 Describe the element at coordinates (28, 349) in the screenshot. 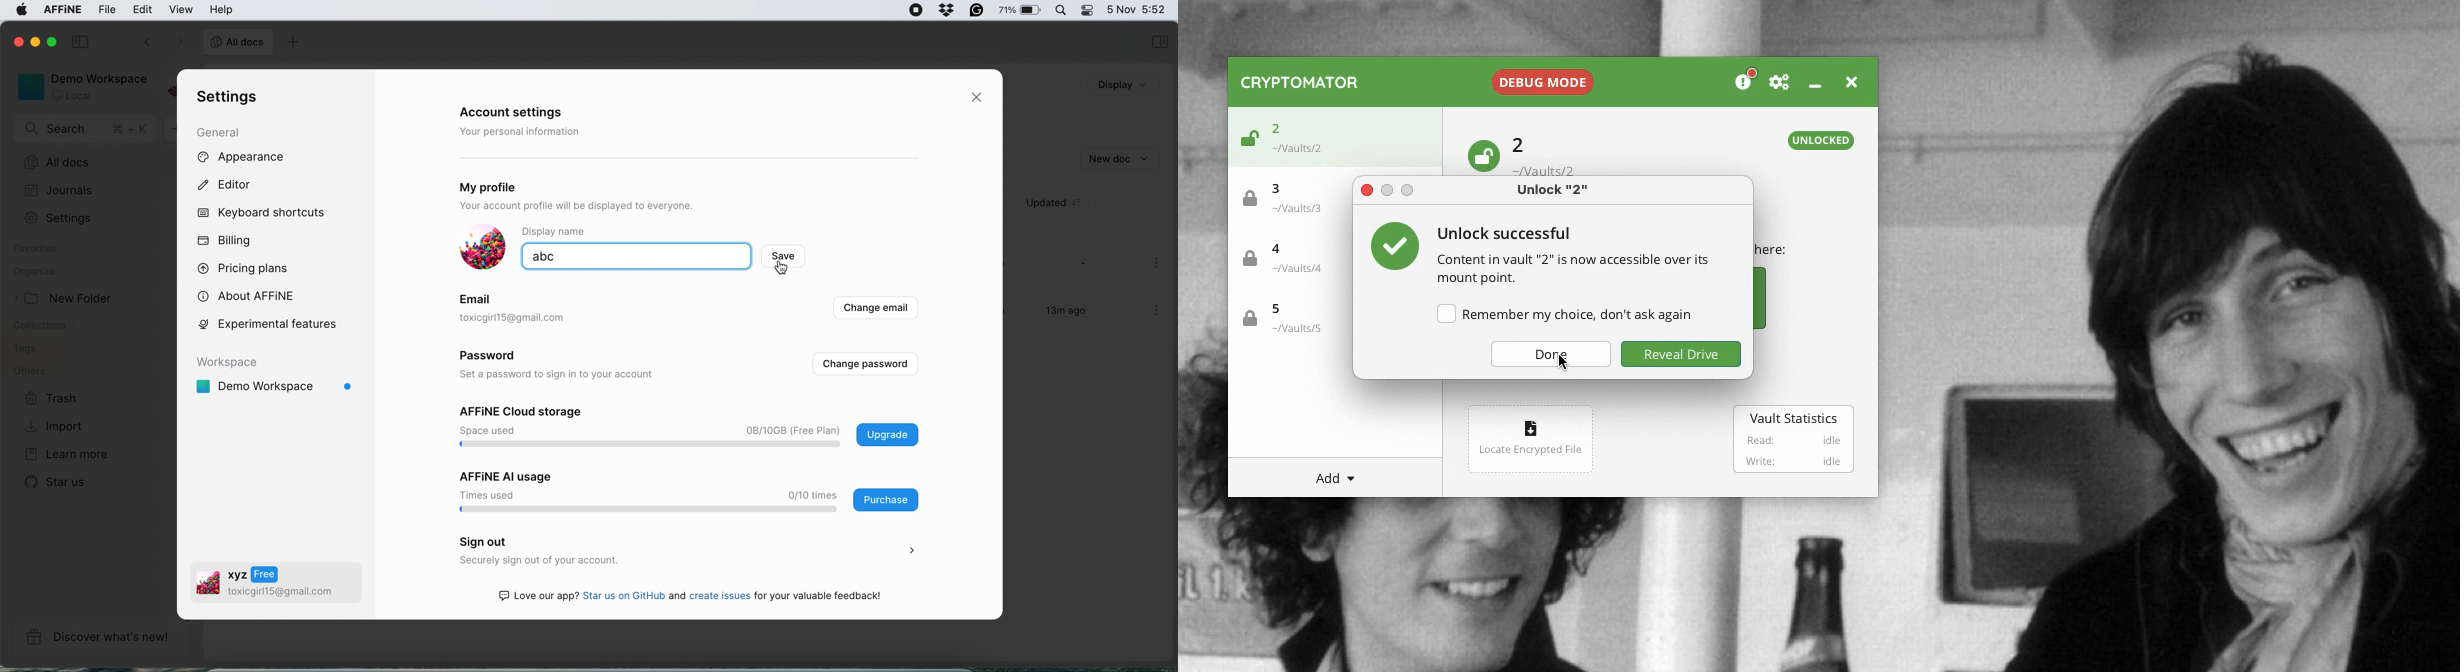

I see `tags` at that location.